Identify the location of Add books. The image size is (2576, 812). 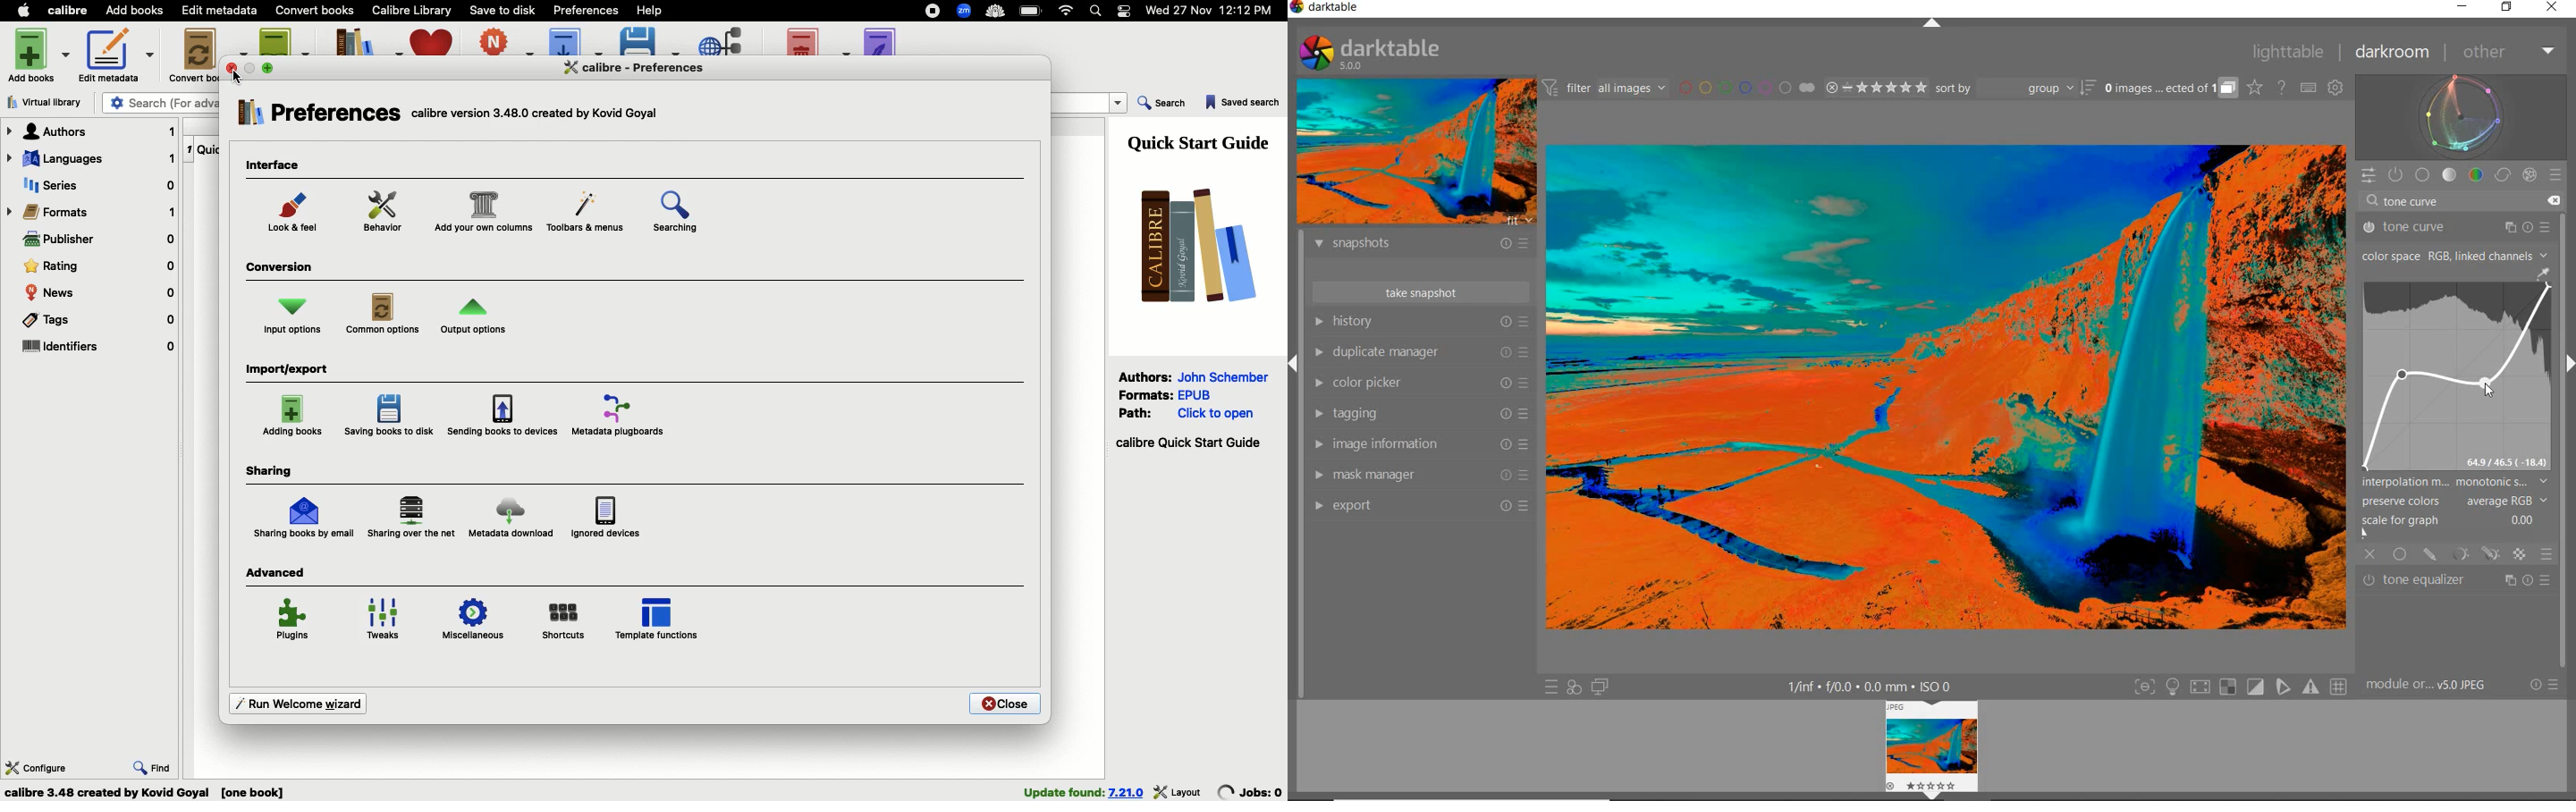
(41, 54).